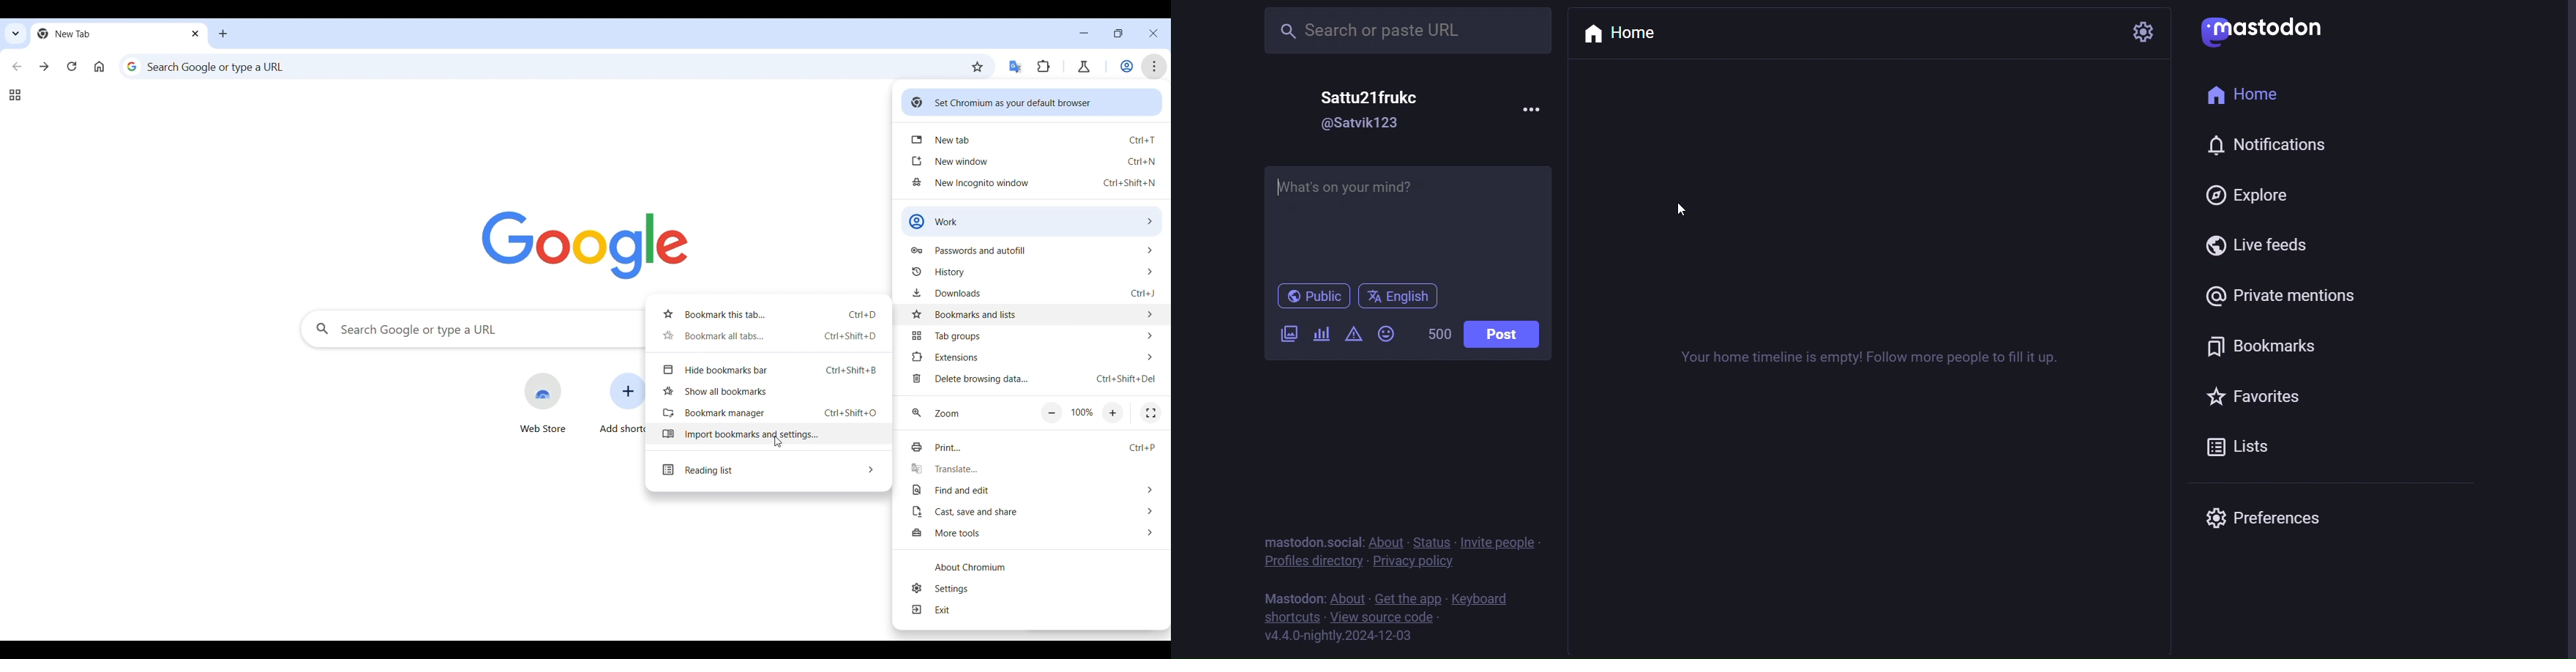 The width and height of the screenshot is (2576, 672). What do you see at coordinates (1294, 597) in the screenshot?
I see `mastodon` at bounding box center [1294, 597].